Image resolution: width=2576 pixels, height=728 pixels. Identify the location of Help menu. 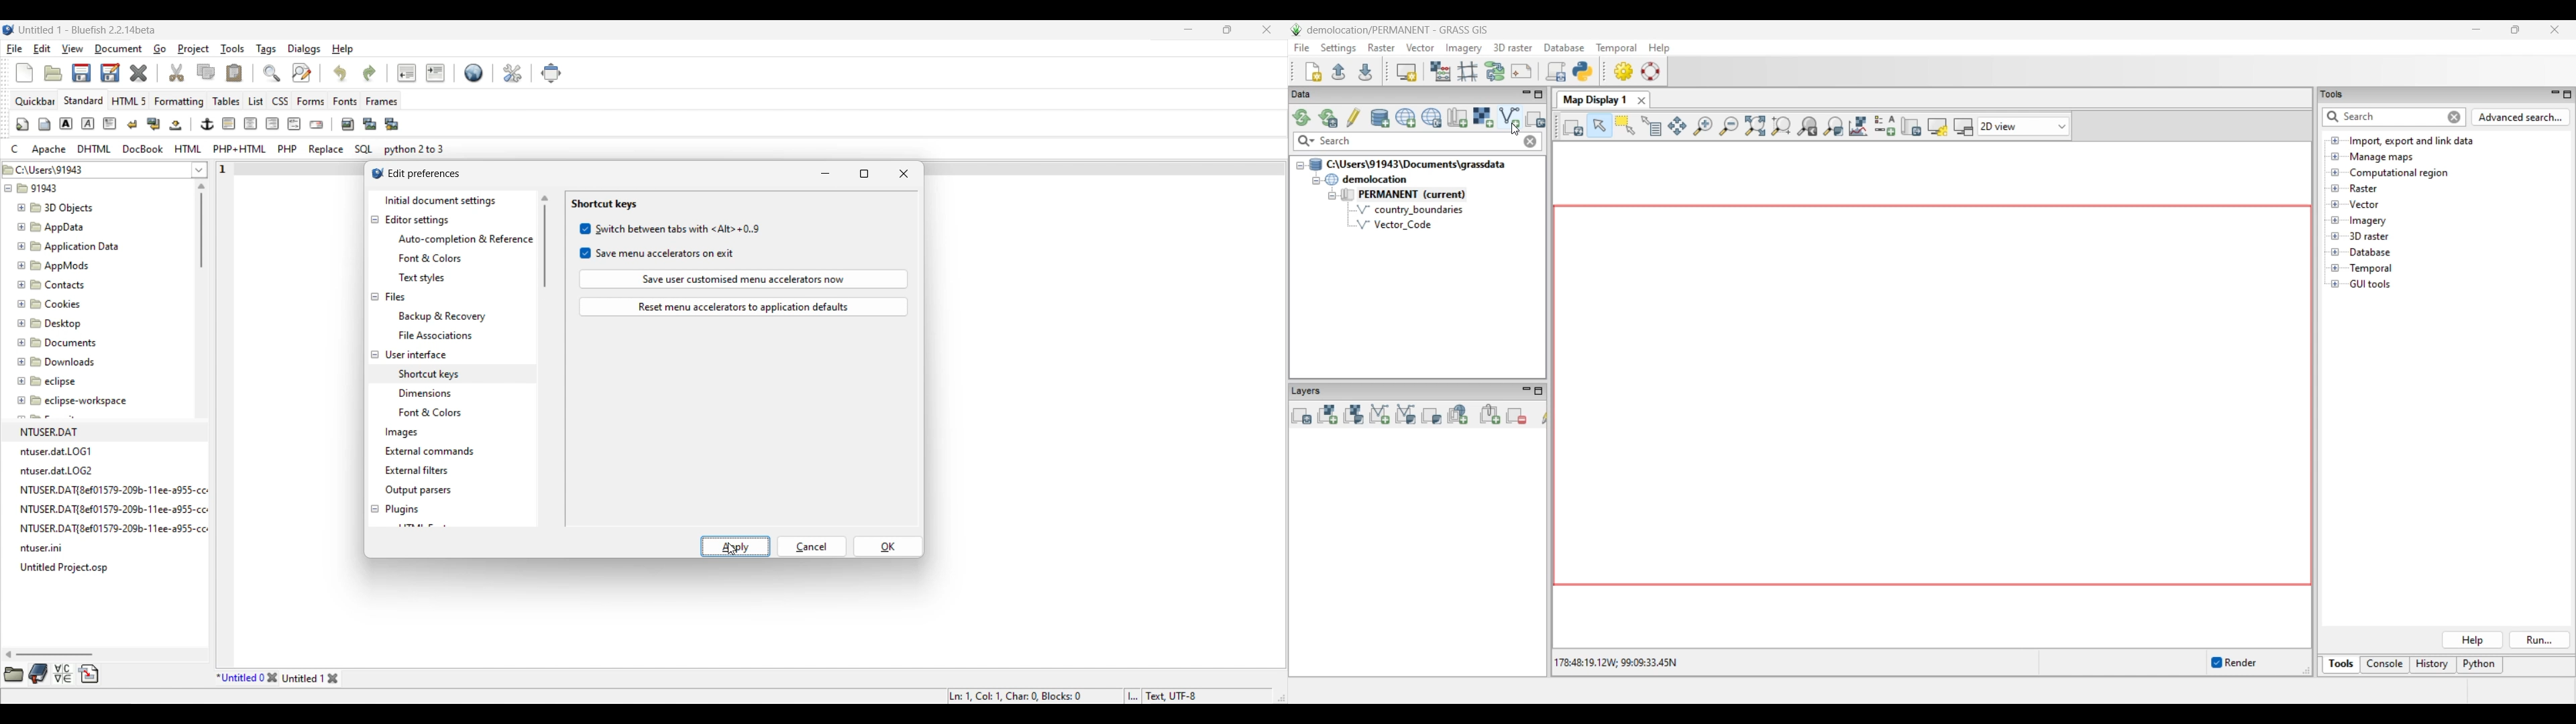
(343, 50).